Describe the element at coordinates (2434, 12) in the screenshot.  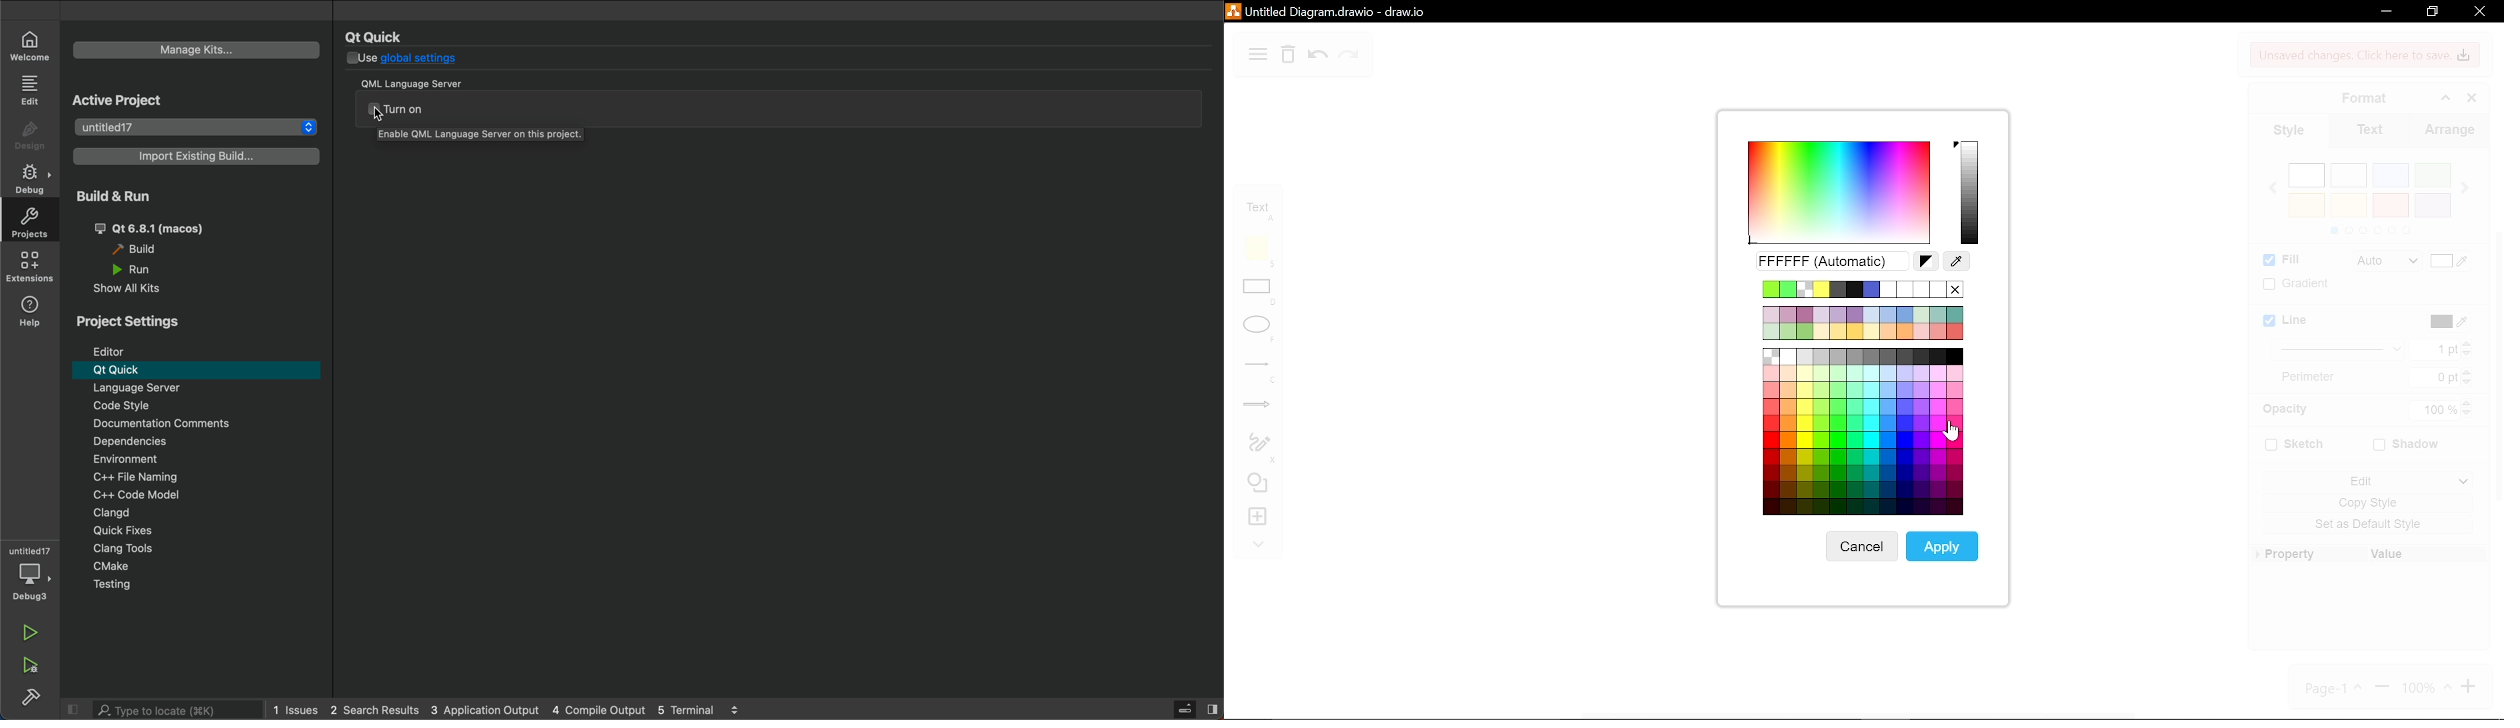
I see `restore down` at that location.